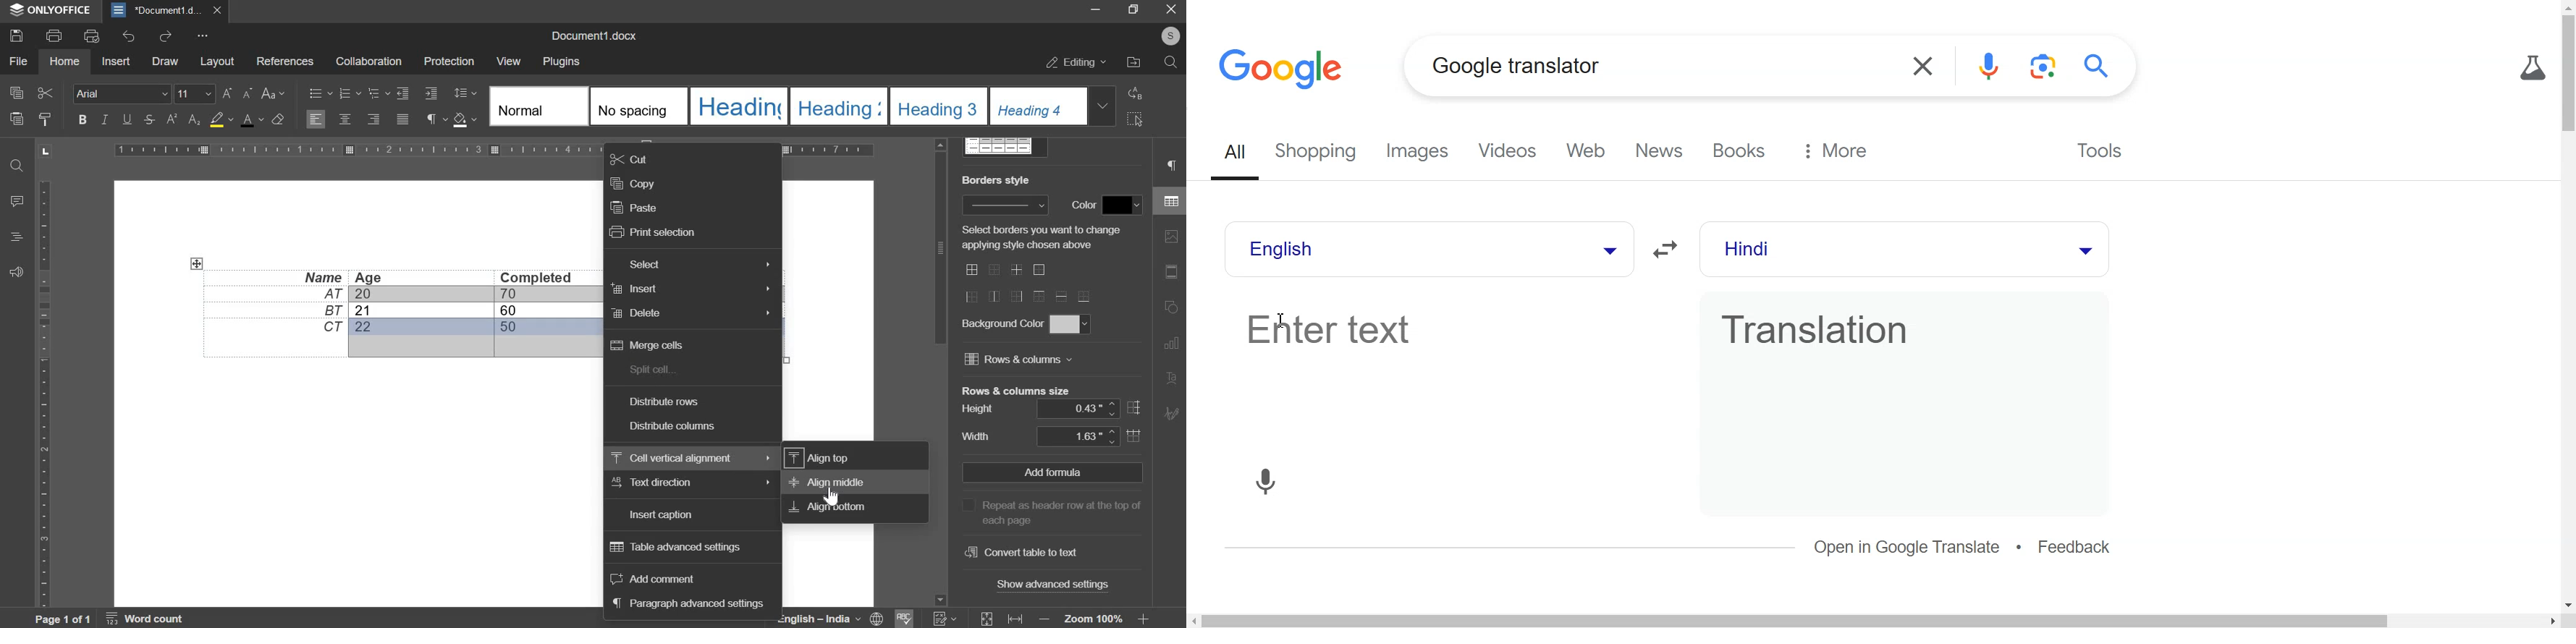 The width and height of the screenshot is (2576, 644). What do you see at coordinates (1134, 62) in the screenshot?
I see `file location` at bounding box center [1134, 62].